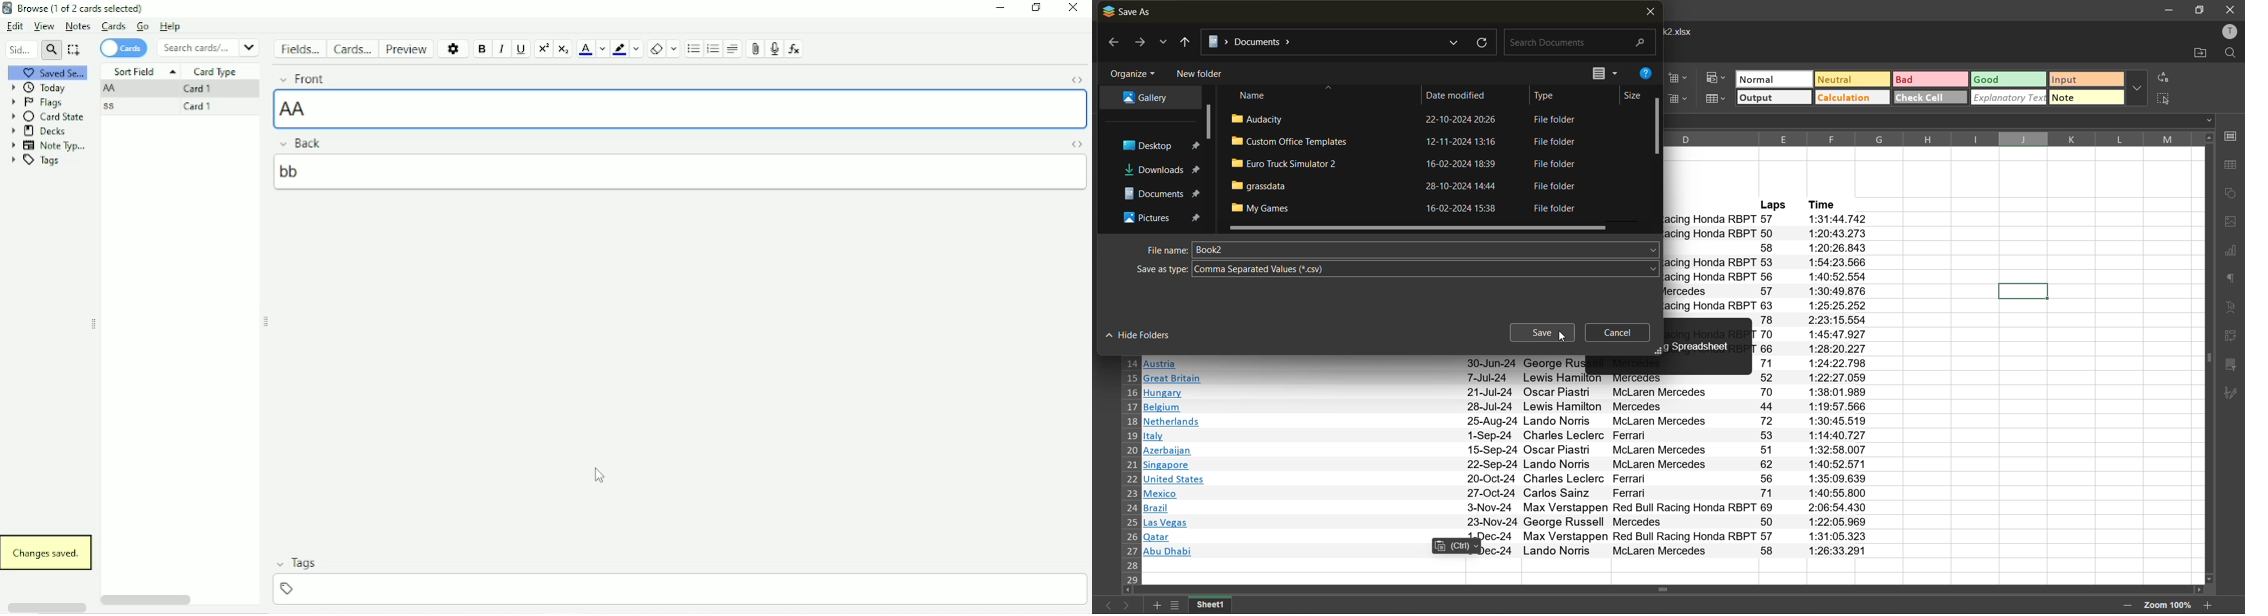 This screenshot has height=616, width=2268. What do you see at coordinates (36, 161) in the screenshot?
I see `Tags` at bounding box center [36, 161].